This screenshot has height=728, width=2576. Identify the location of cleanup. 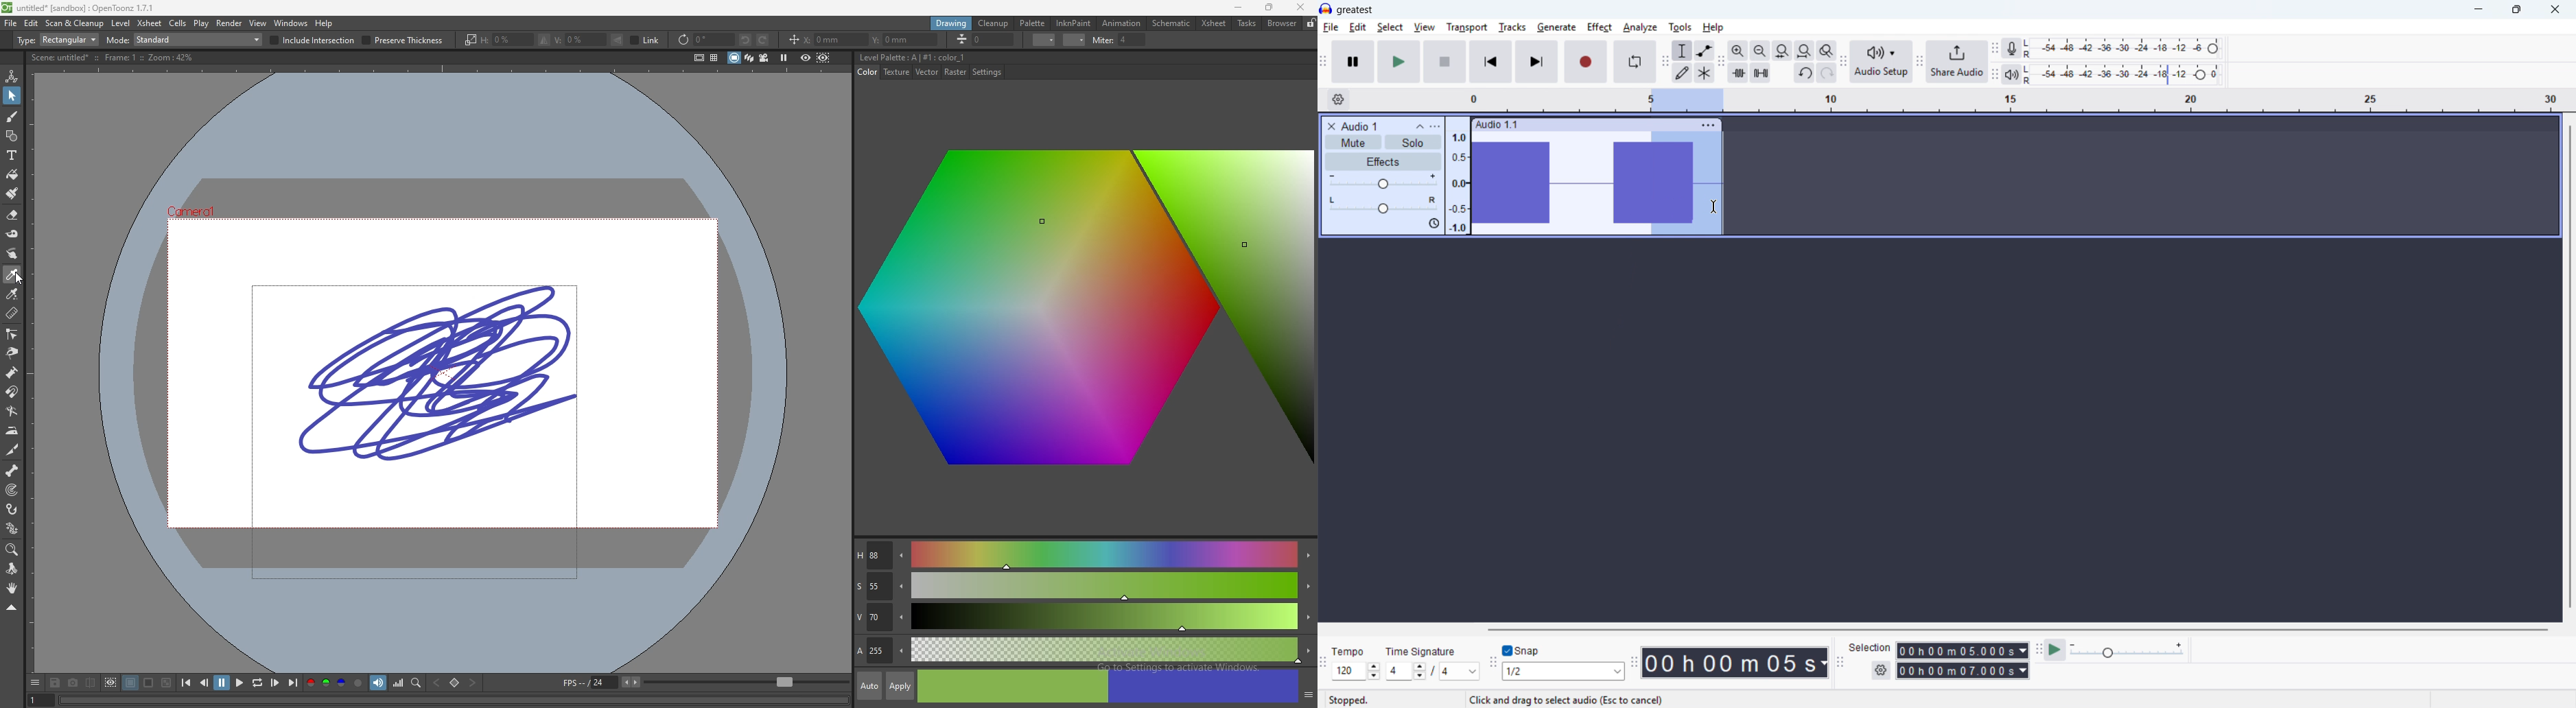
(995, 24).